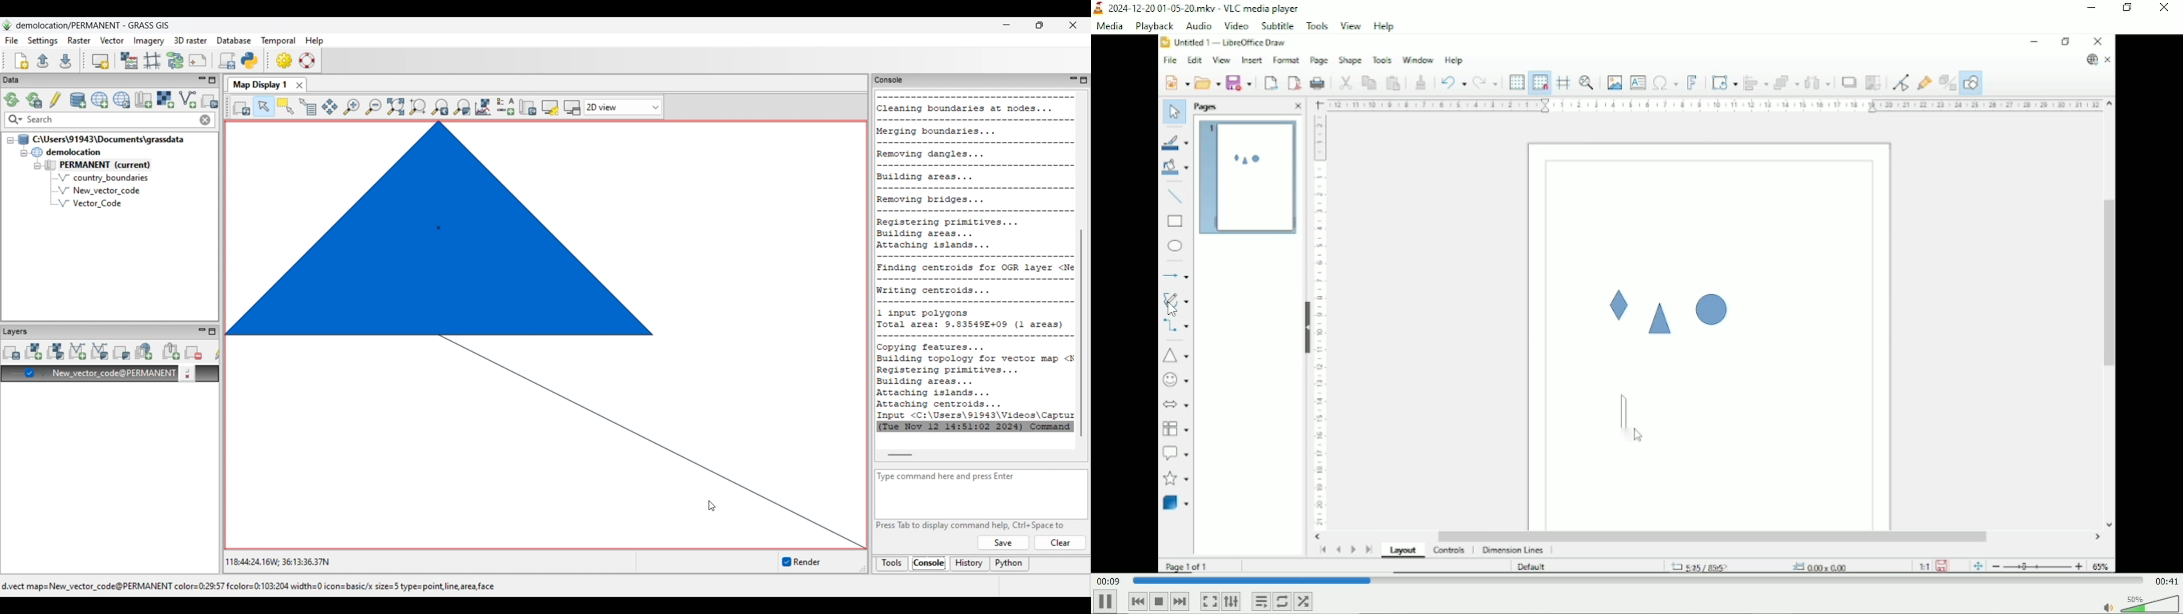  What do you see at coordinates (1351, 26) in the screenshot?
I see `View` at bounding box center [1351, 26].